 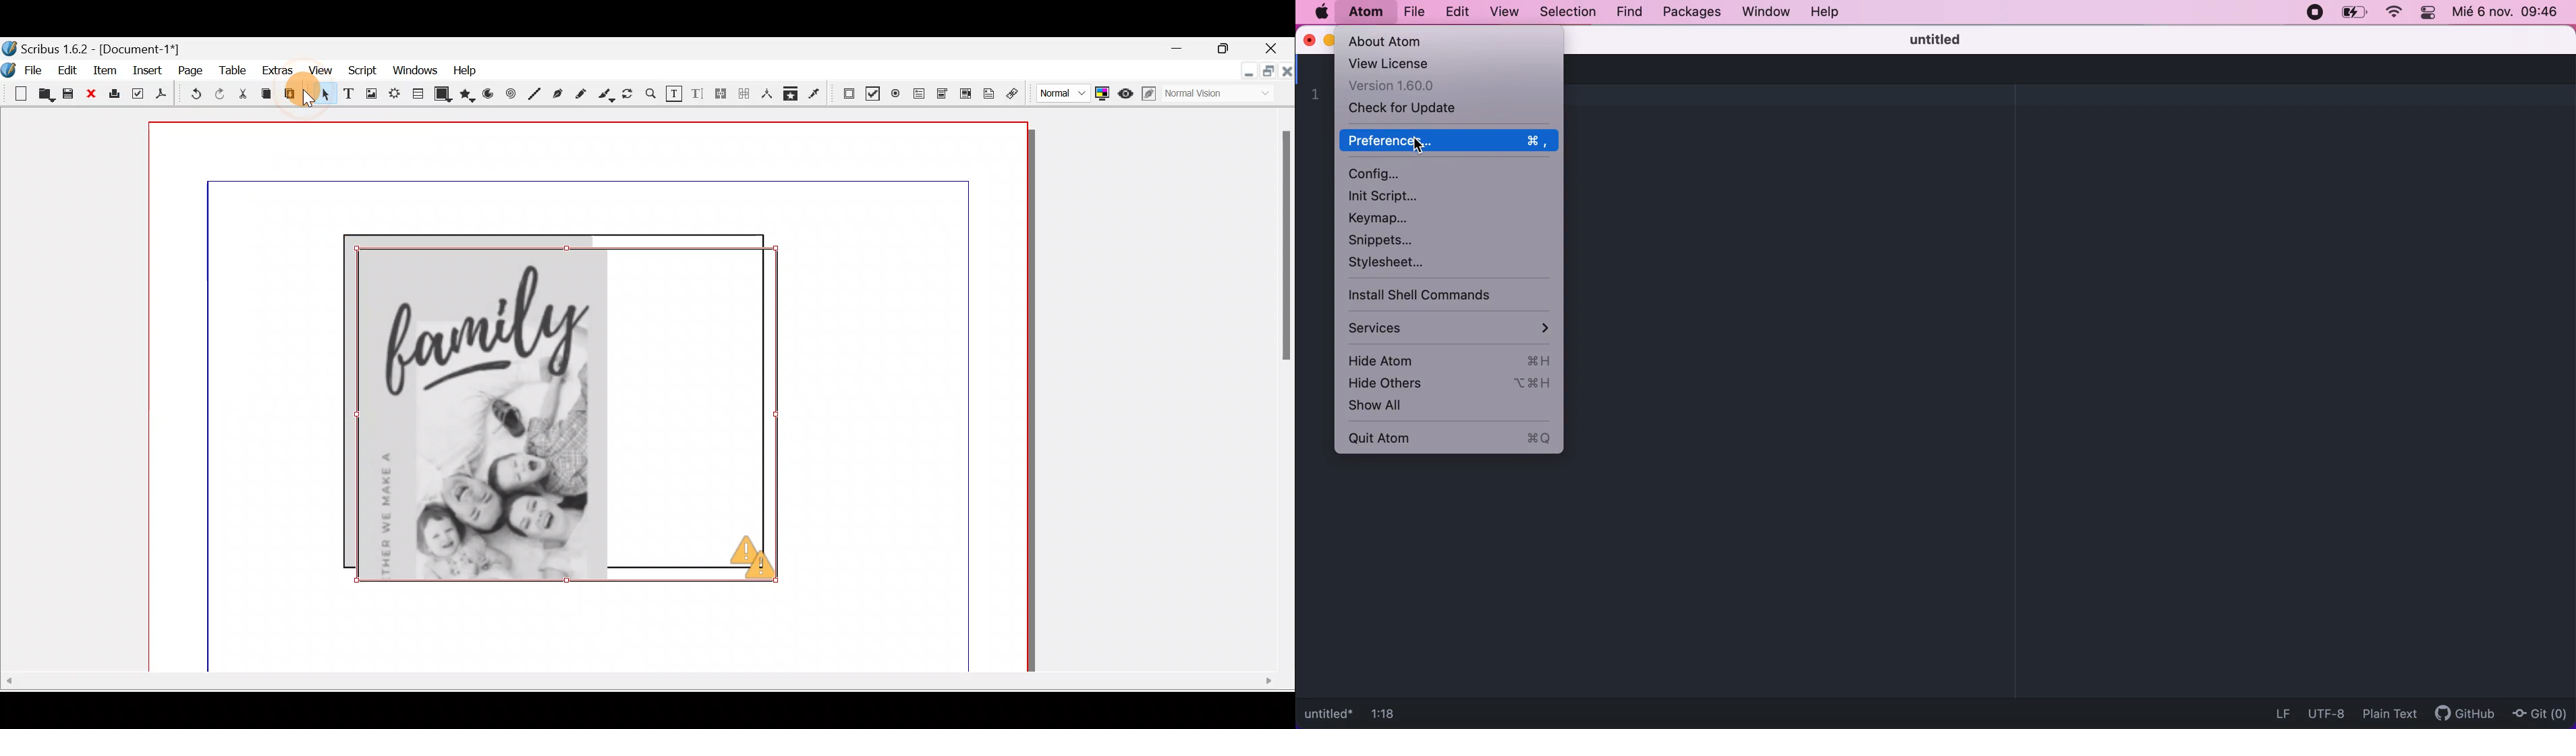 I want to click on untitled*, so click(x=1327, y=714).